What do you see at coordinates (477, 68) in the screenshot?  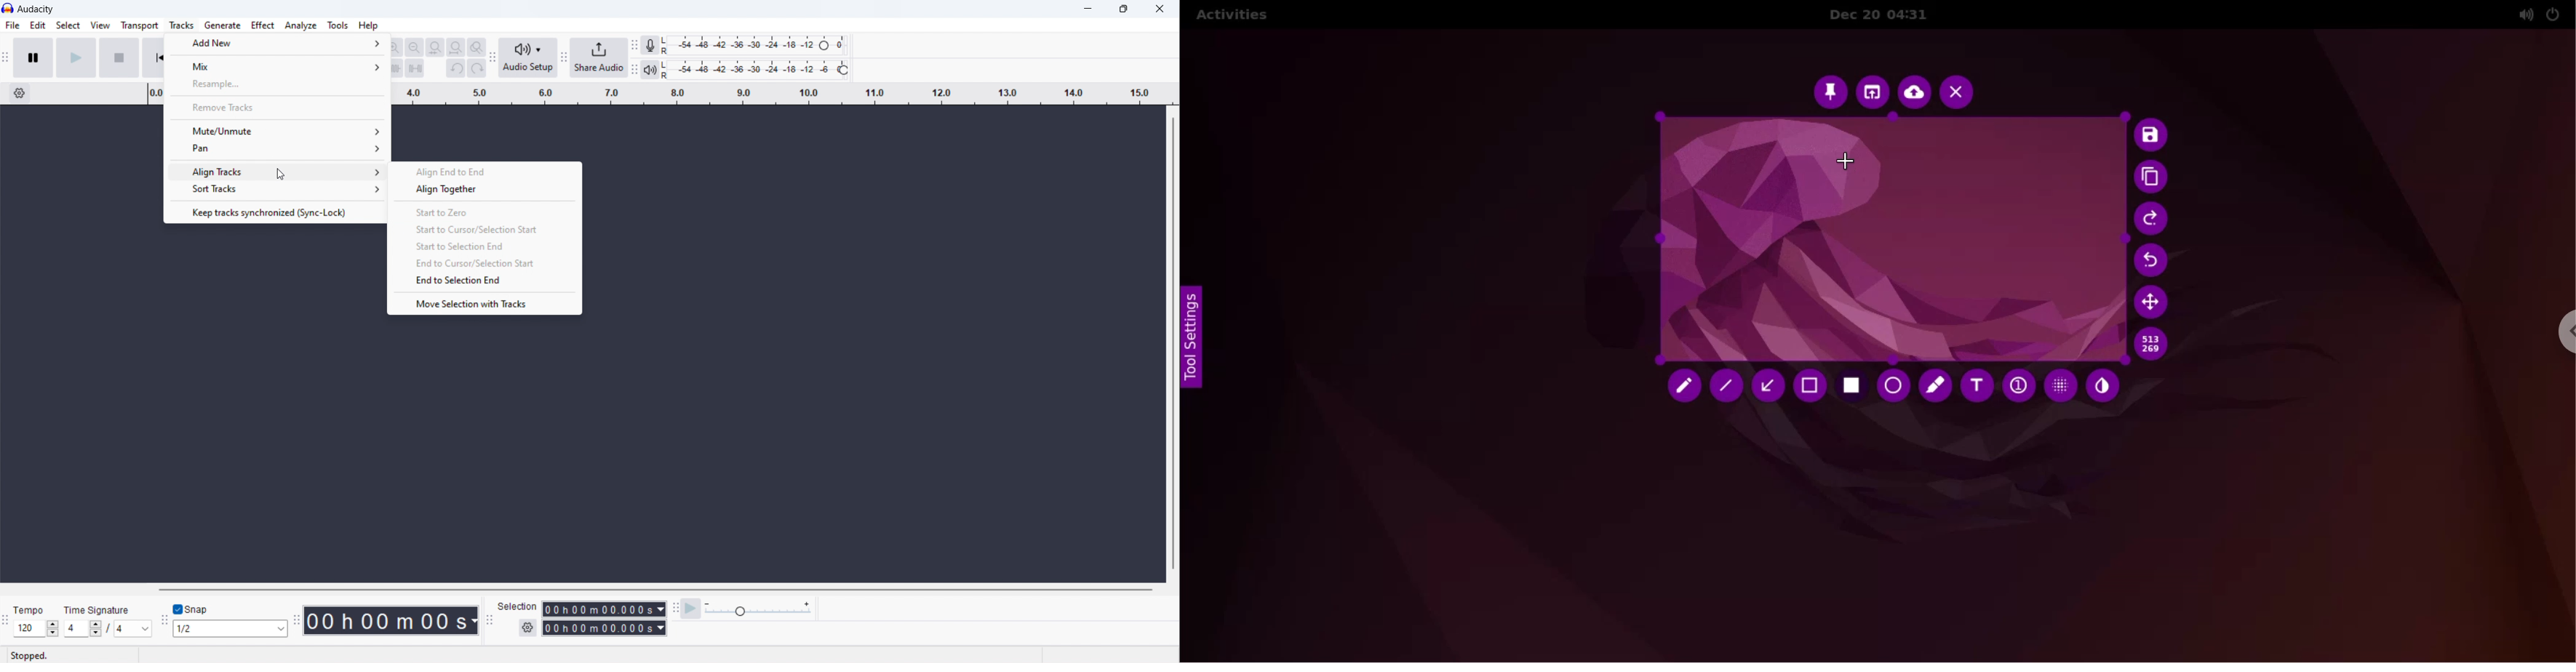 I see `redo` at bounding box center [477, 68].